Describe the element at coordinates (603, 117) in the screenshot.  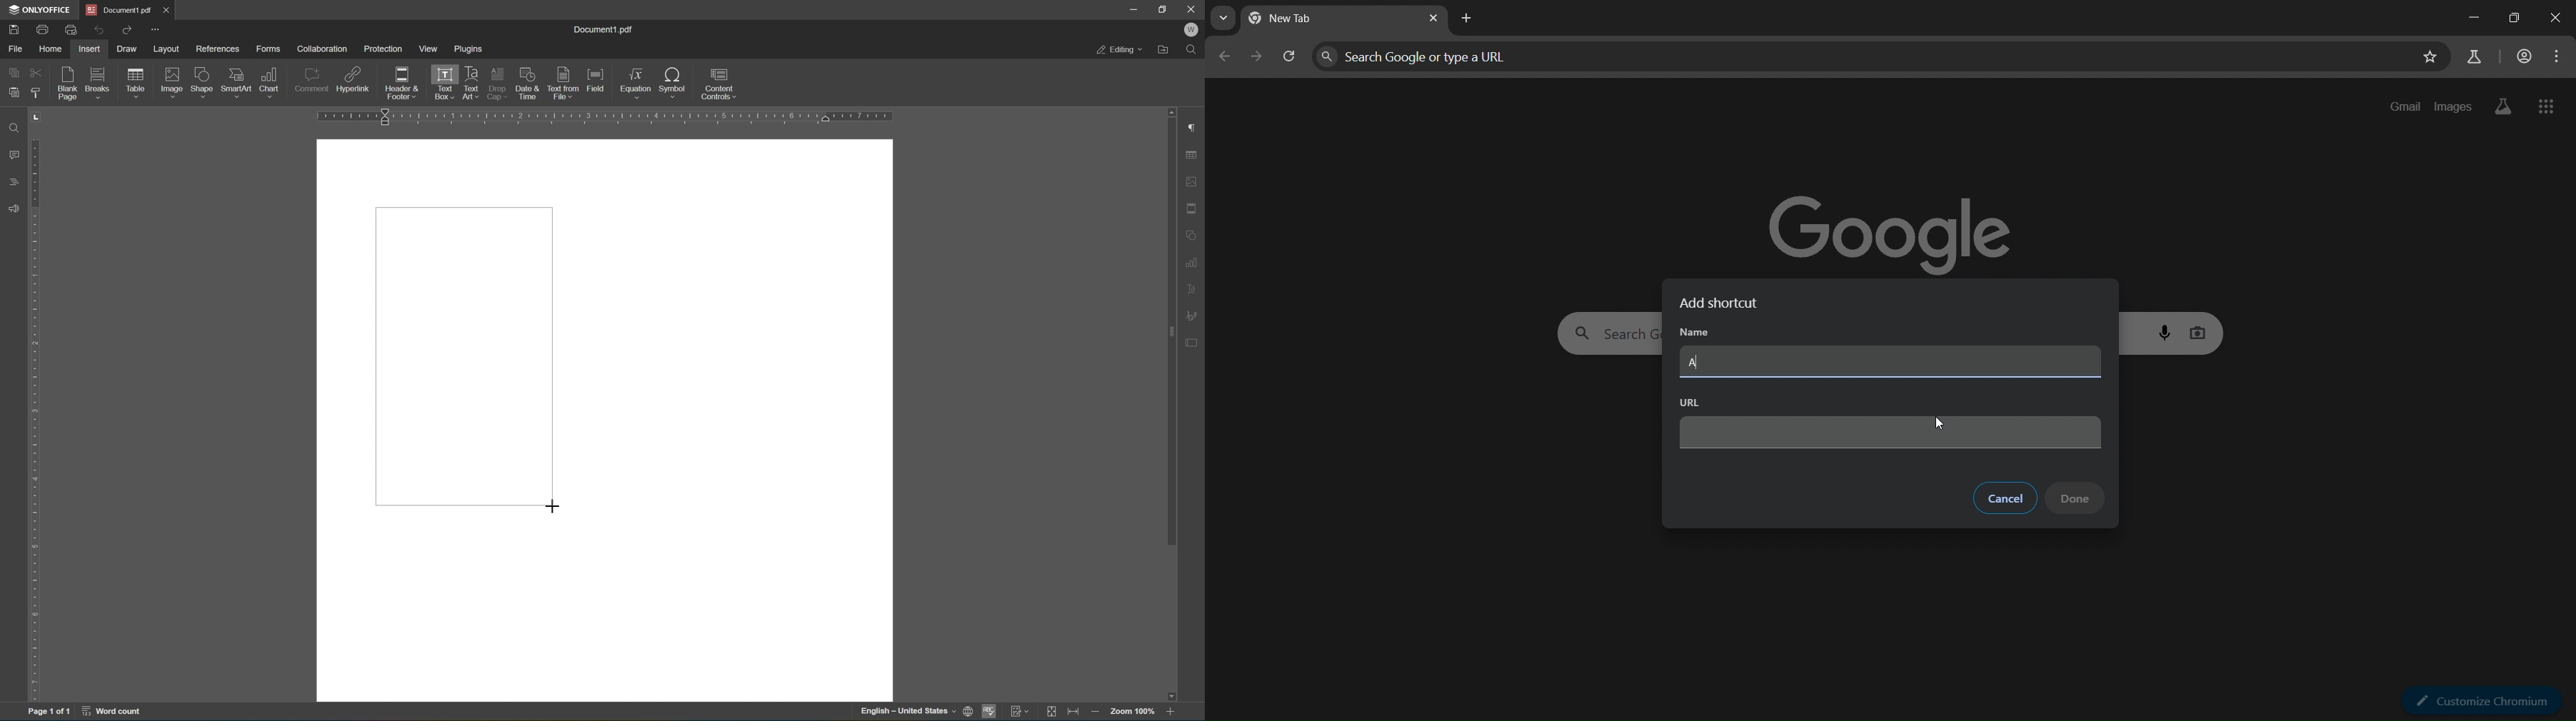
I see `ruler` at that location.